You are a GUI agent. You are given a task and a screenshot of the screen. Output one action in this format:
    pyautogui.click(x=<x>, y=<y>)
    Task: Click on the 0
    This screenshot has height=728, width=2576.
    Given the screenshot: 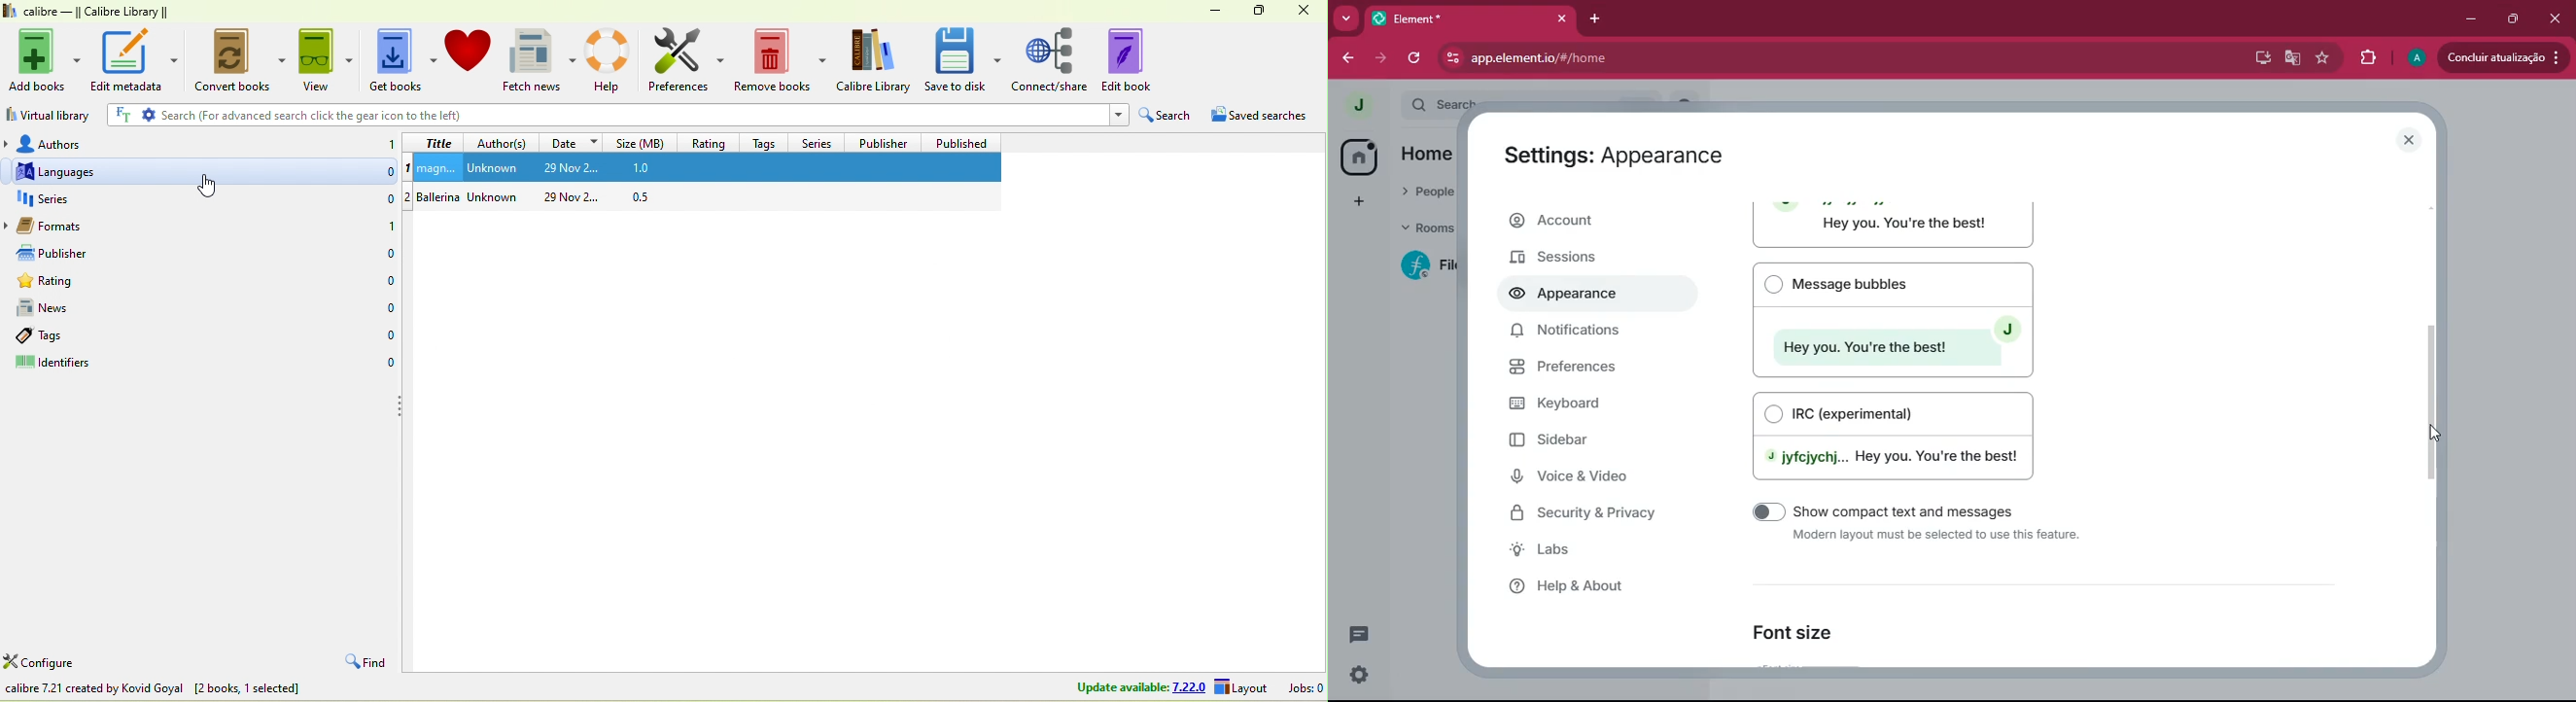 What is the action you would take?
    pyautogui.click(x=387, y=336)
    